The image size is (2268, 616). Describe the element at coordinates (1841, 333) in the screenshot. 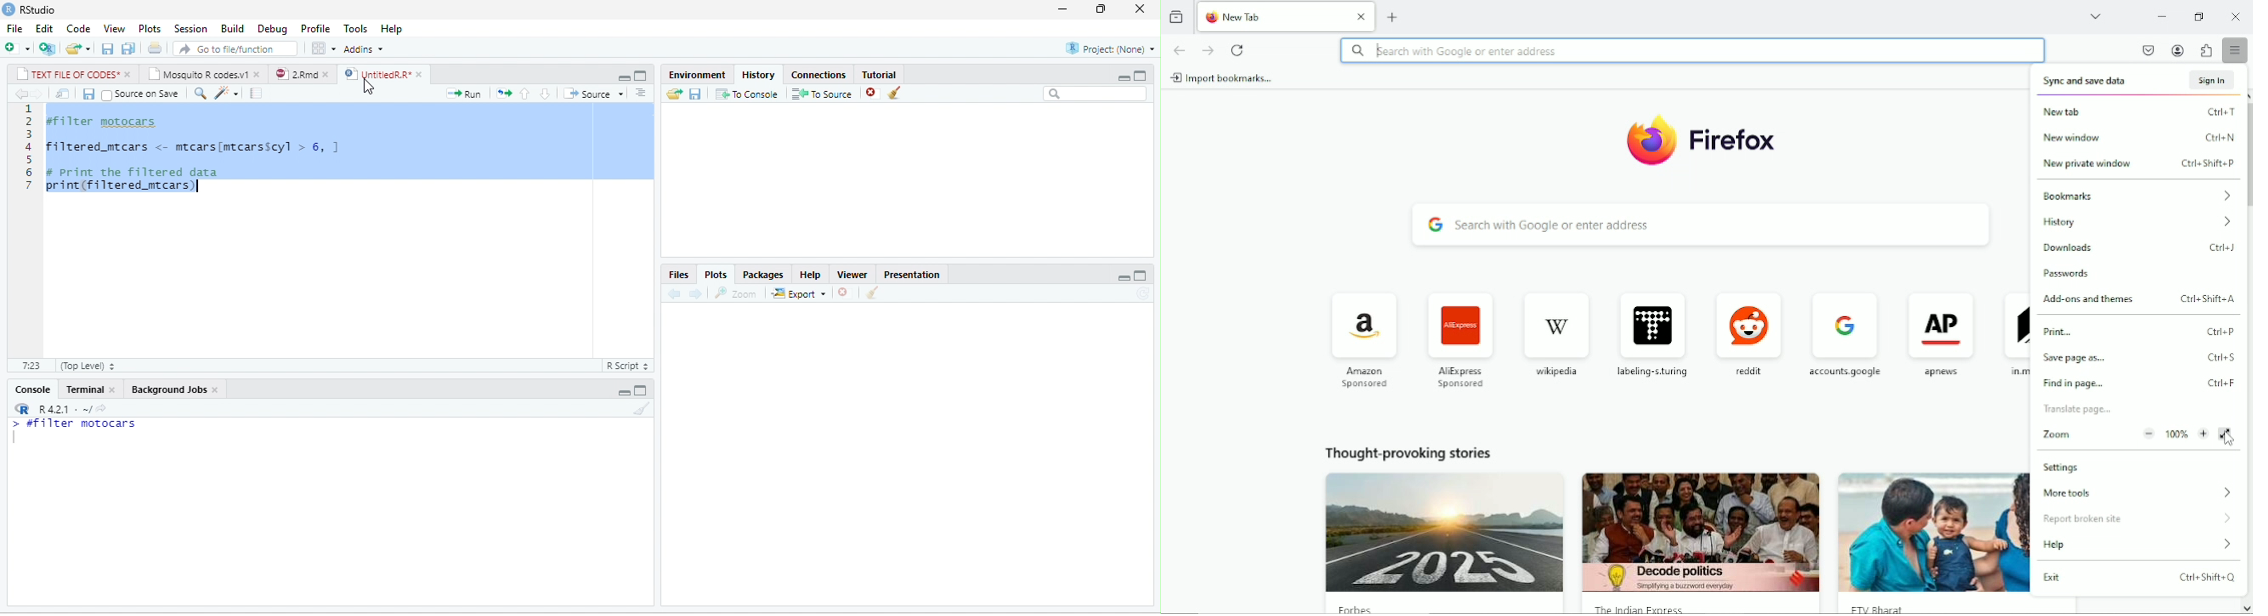

I see `accounts google` at that location.